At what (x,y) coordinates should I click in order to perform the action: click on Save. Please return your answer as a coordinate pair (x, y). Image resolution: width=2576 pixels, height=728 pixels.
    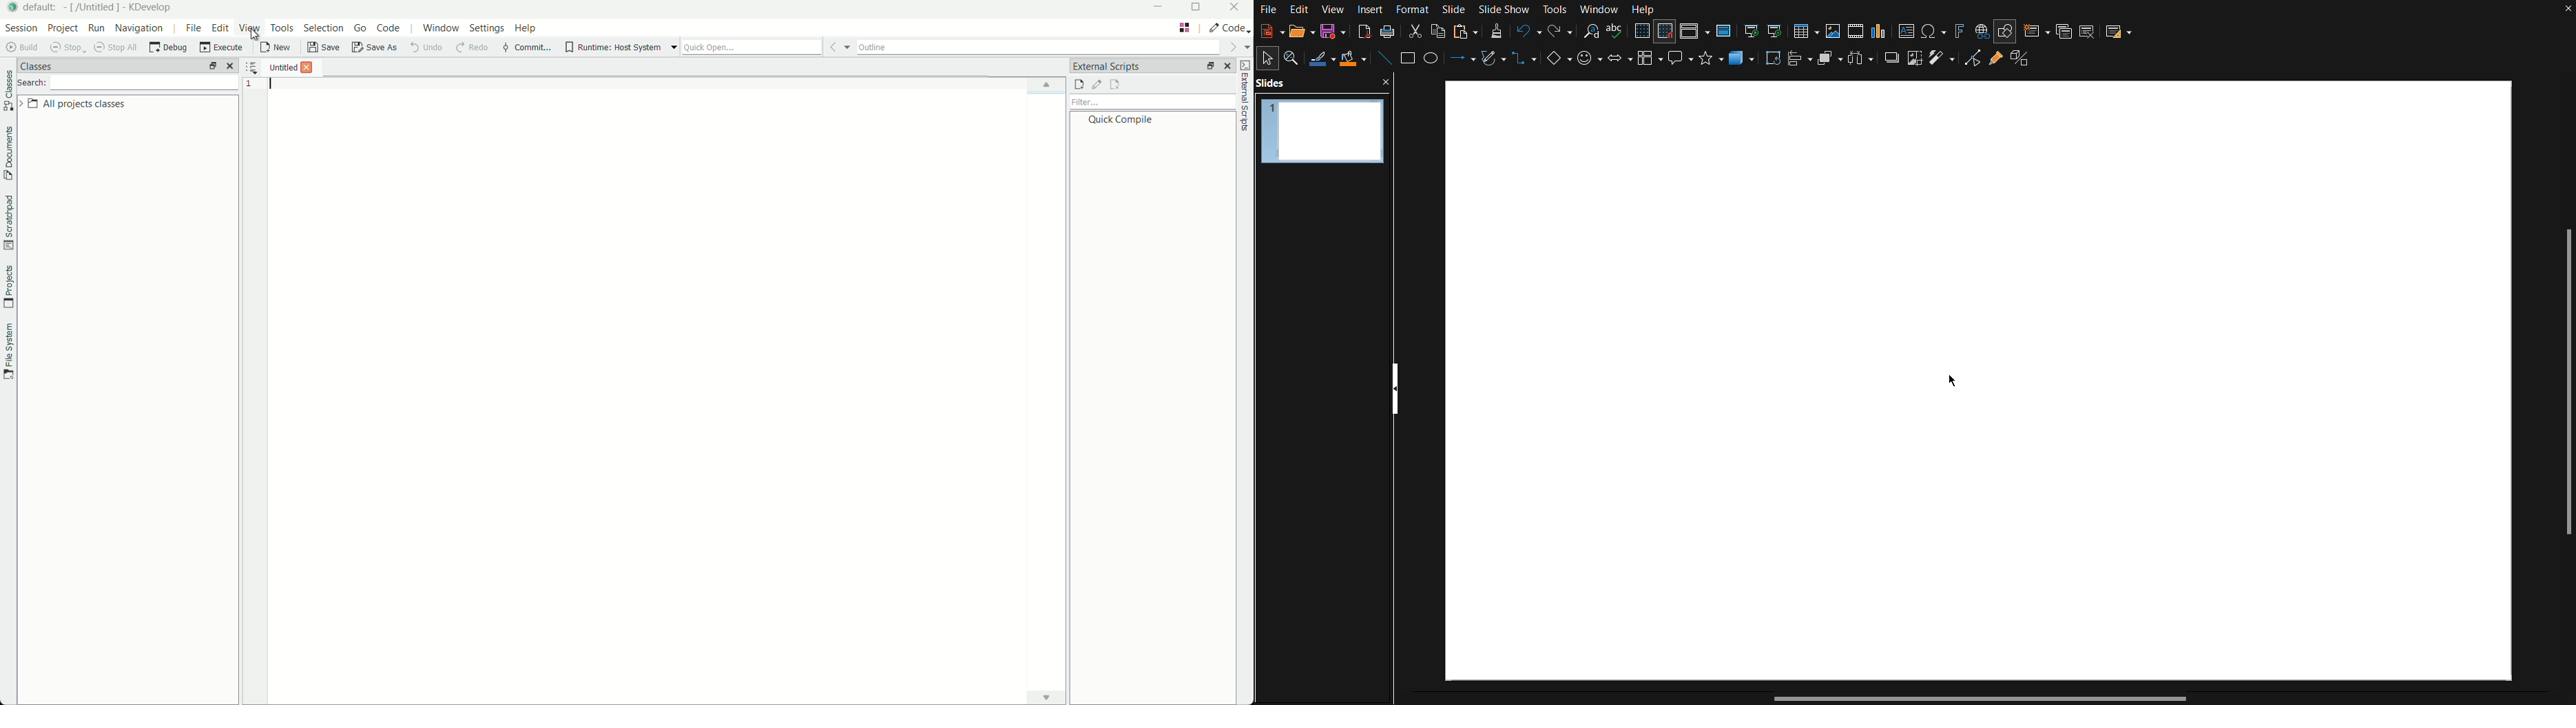
    Looking at the image, I should click on (1330, 33).